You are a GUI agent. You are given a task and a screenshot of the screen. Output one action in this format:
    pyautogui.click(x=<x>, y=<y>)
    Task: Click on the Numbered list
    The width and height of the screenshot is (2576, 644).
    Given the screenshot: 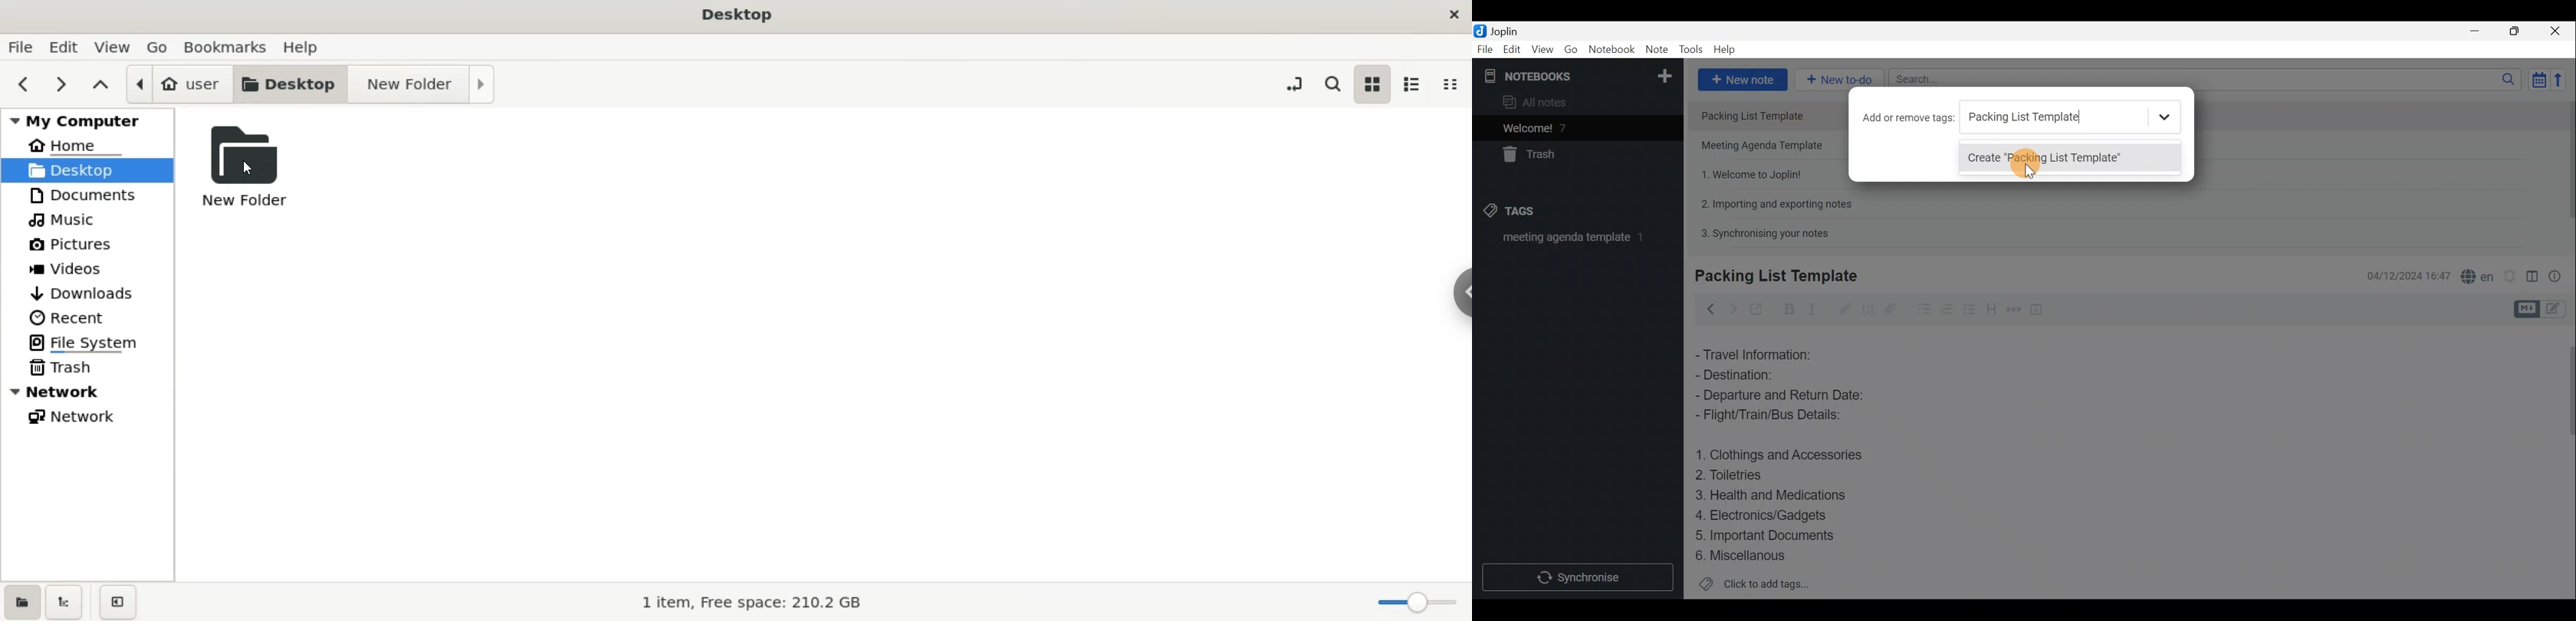 What is the action you would take?
    pyautogui.click(x=1971, y=309)
    